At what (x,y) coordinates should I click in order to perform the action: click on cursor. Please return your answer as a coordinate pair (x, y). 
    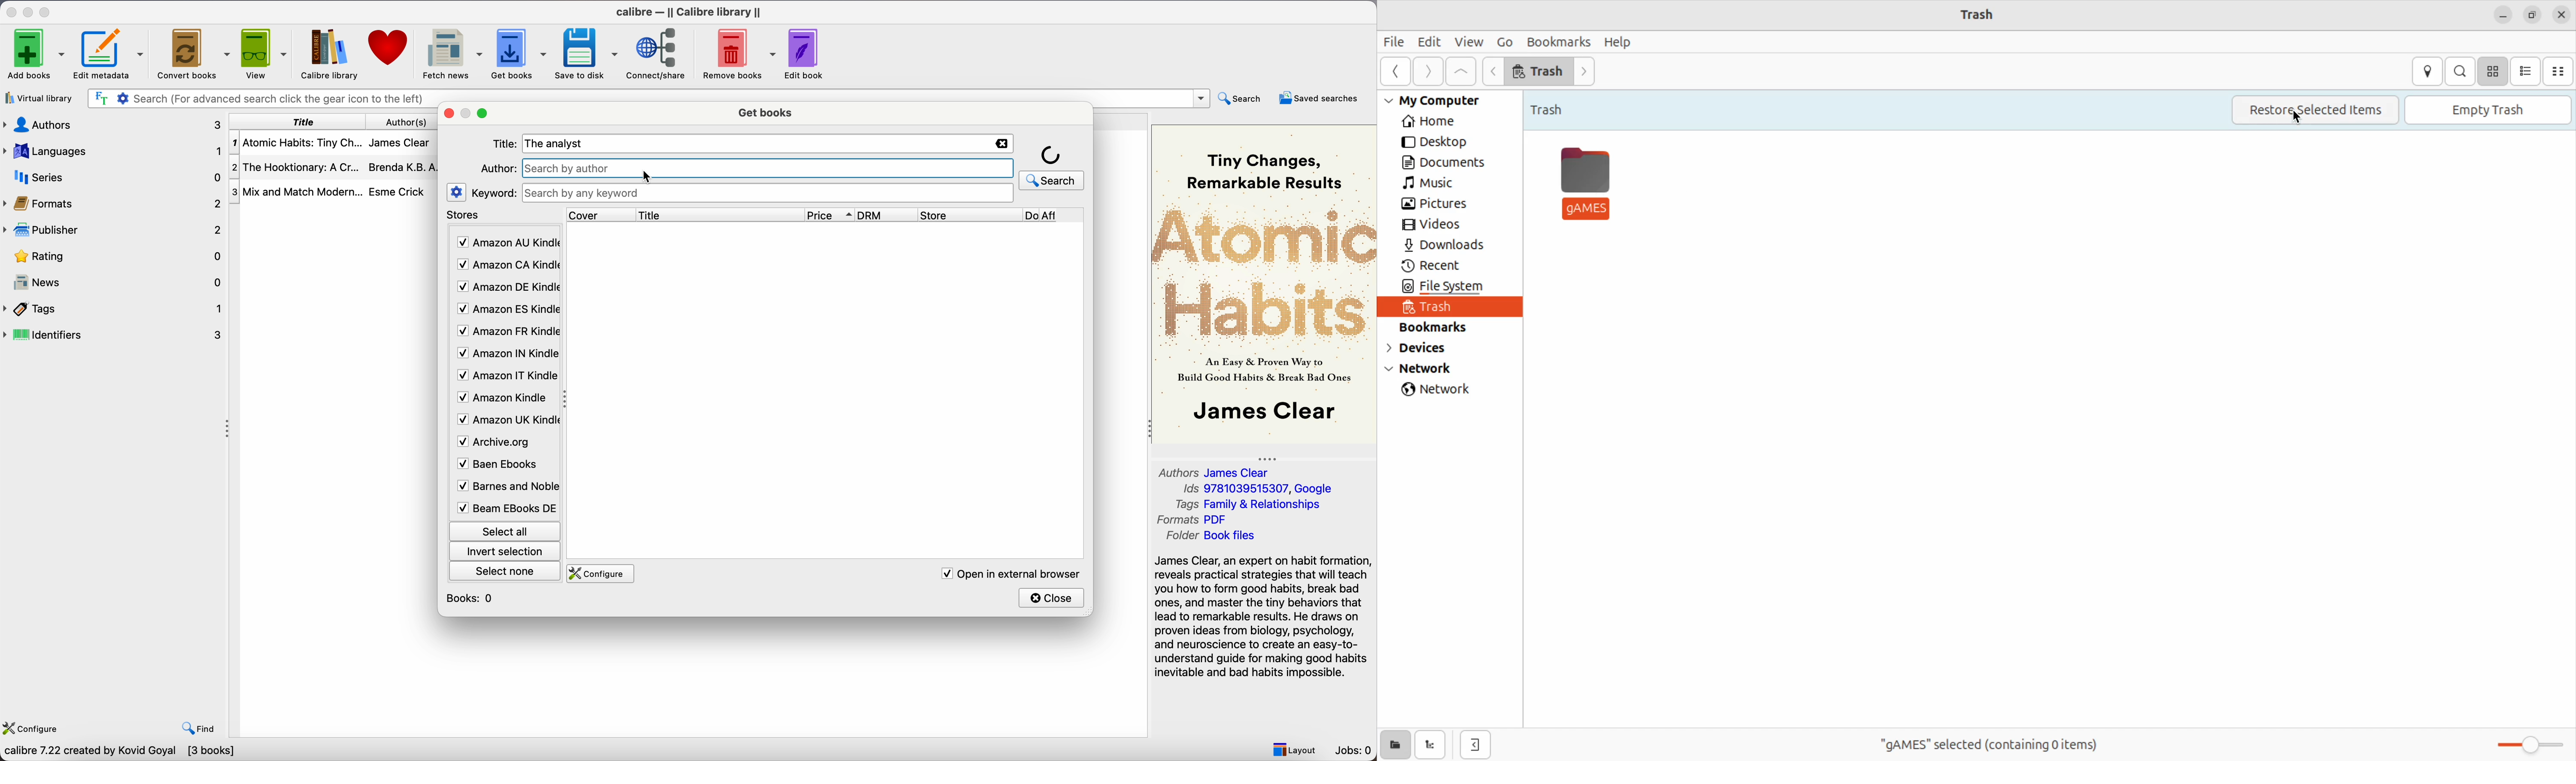
    Looking at the image, I should click on (648, 176).